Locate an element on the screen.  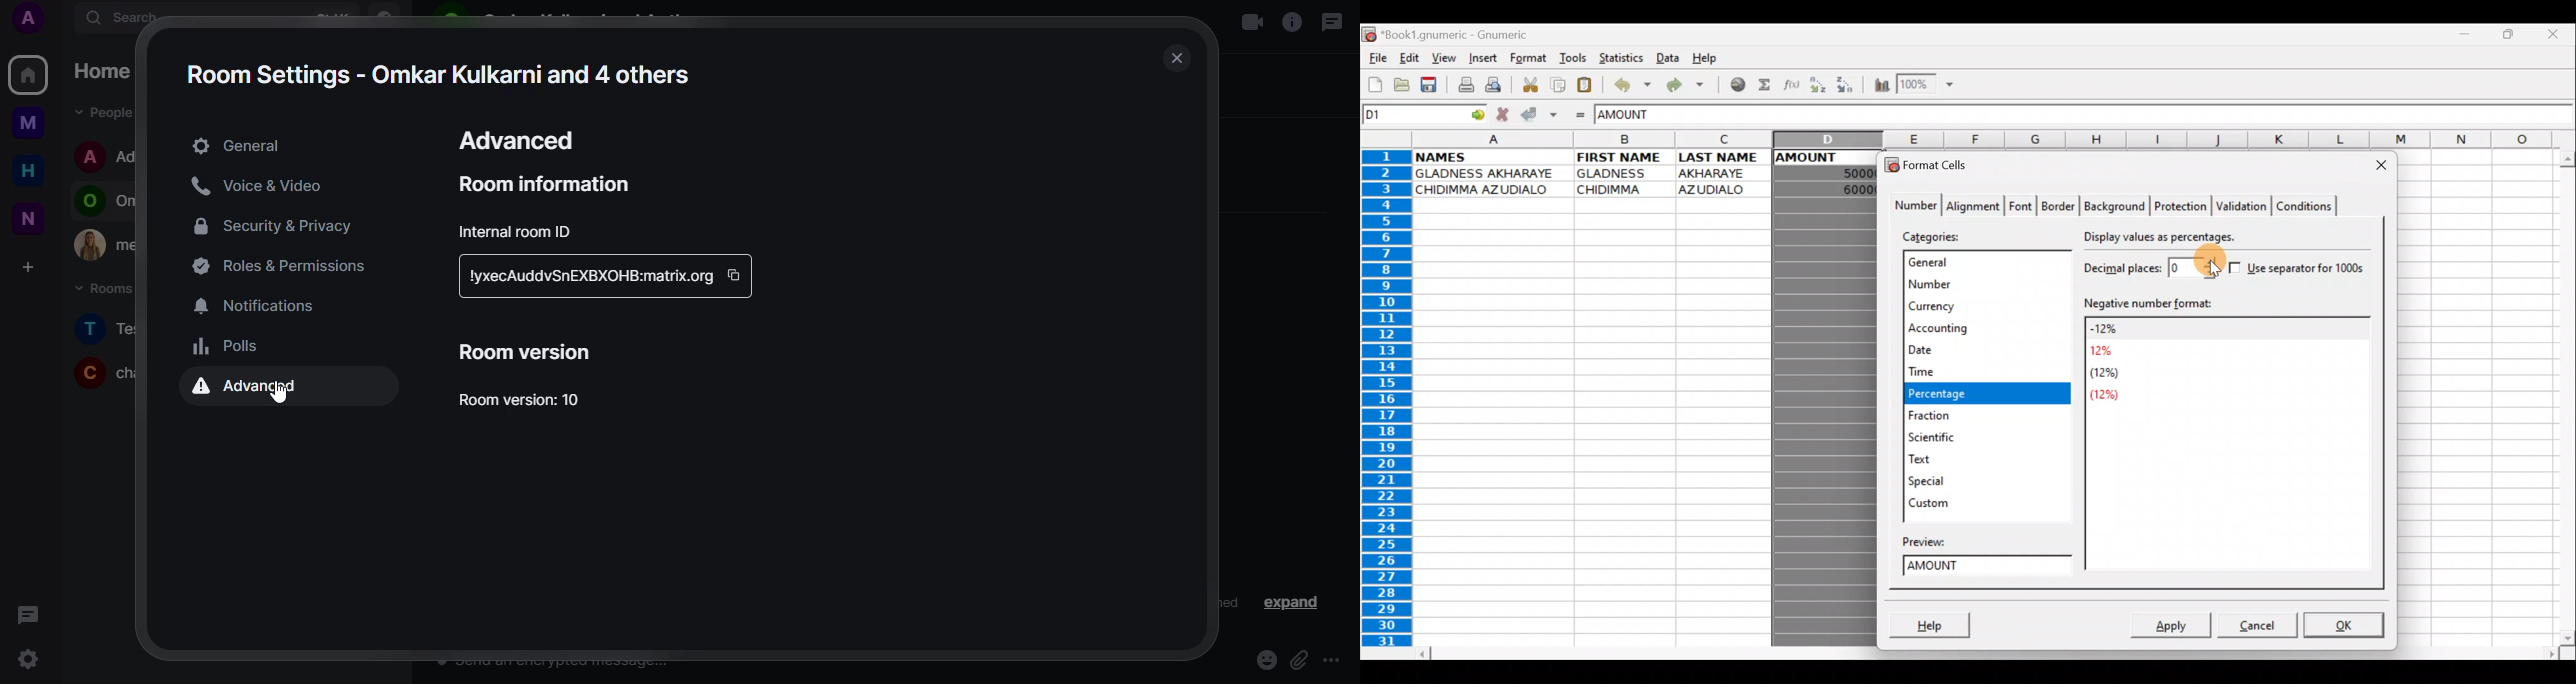
server is located at coordinates (589, 278).